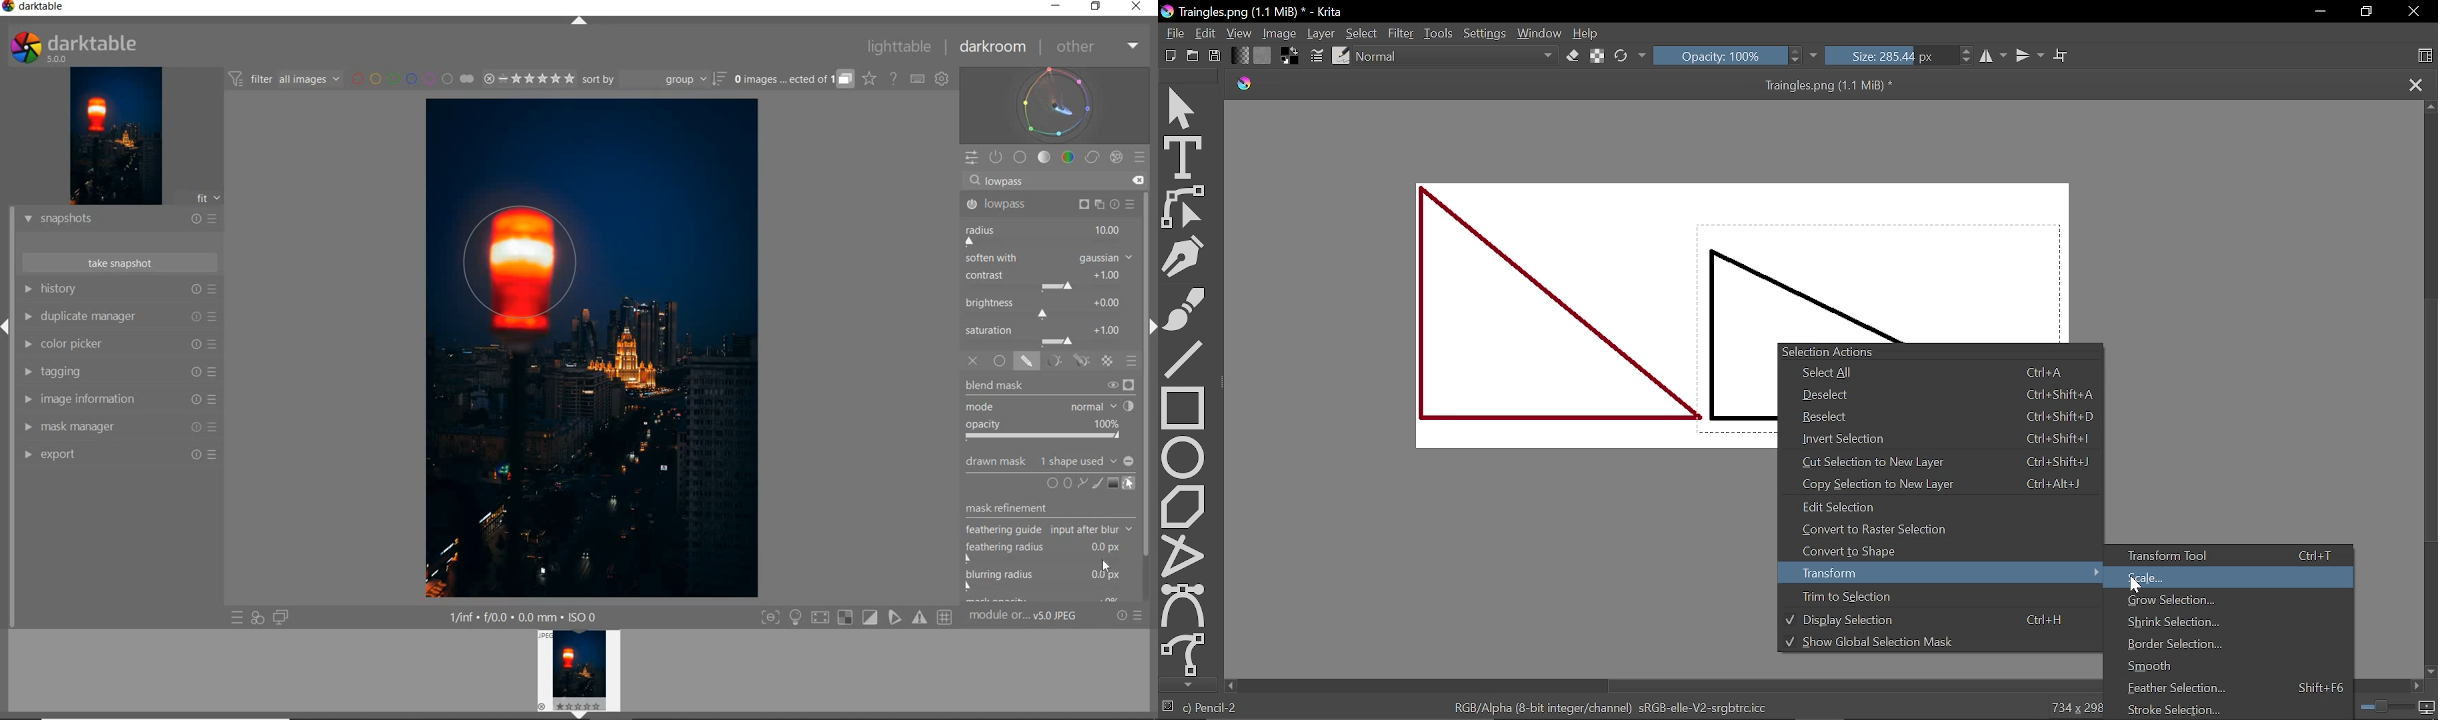 The image size is (2464, 728). Describe the element at coordinates (1485, 33) in the screenshot. I see `Settings` at that location.